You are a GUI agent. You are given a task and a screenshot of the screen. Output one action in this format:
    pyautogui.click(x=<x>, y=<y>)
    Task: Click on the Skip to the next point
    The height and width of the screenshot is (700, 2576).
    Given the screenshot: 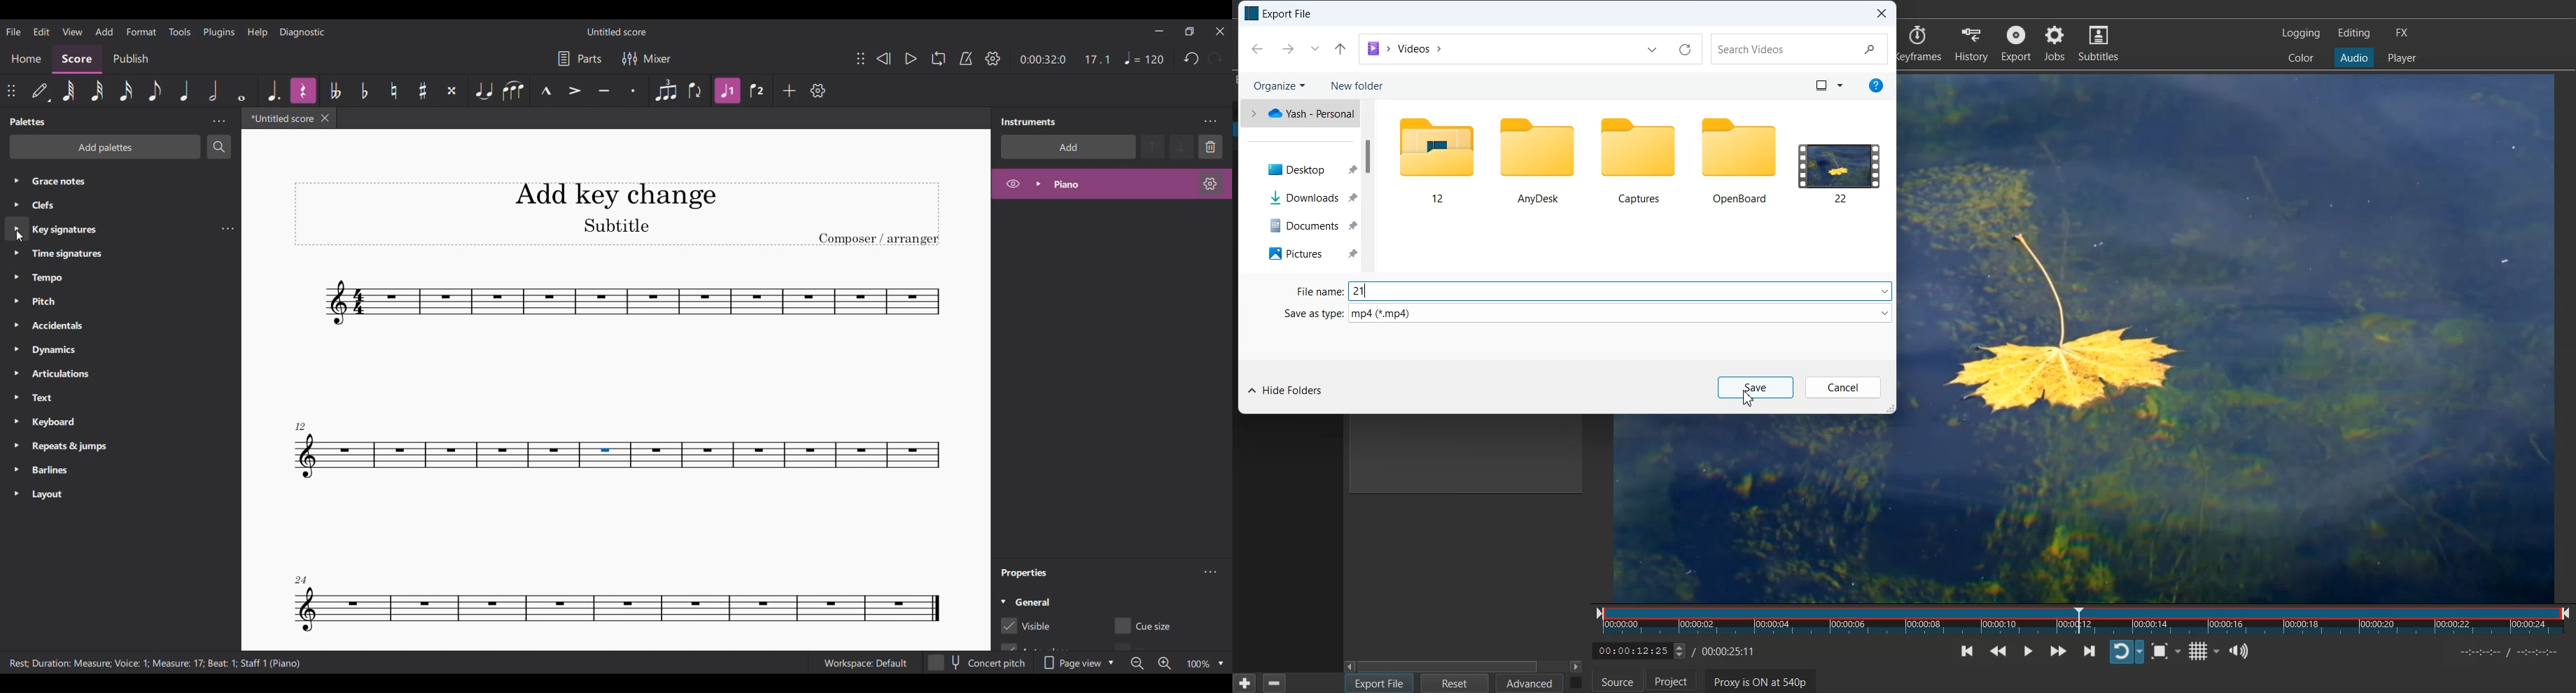 What is the action you would take?
    pyautogui.click(x=2088, y=650)
    